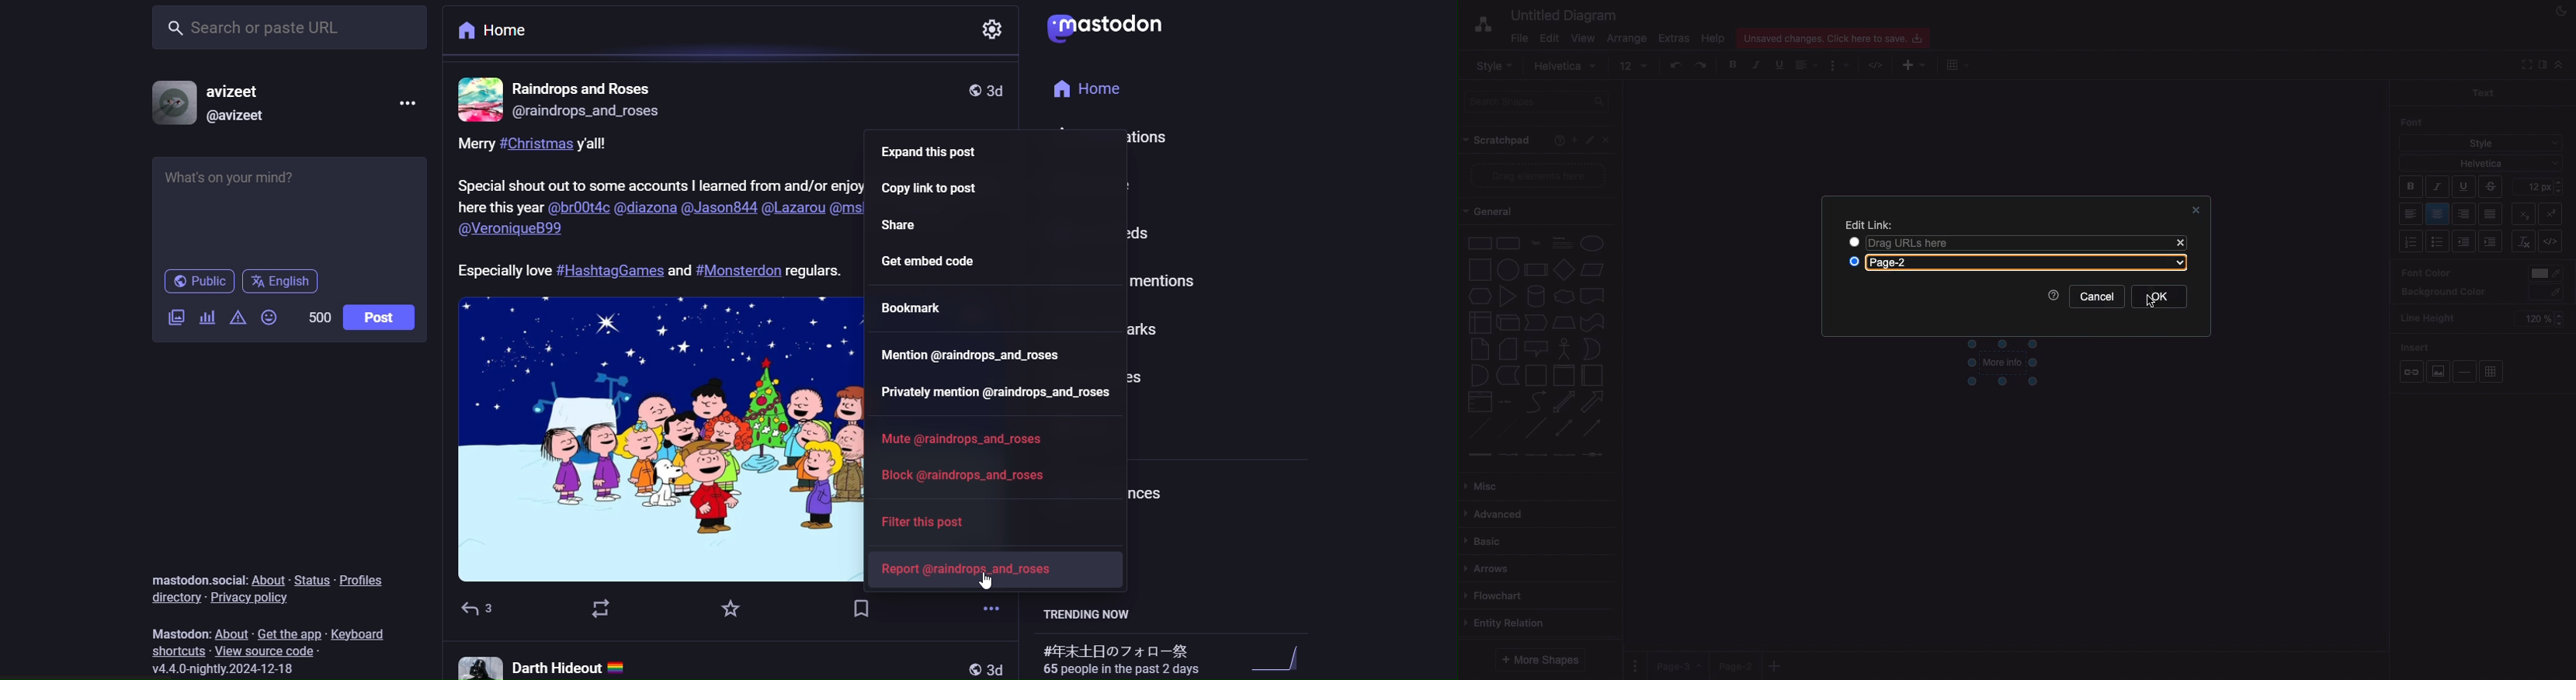 The image size is (2576, 700). What do you see at coordinates (1508, 456) in the screenshot?
I see `connector with label` at bounding box center [1508, 456].